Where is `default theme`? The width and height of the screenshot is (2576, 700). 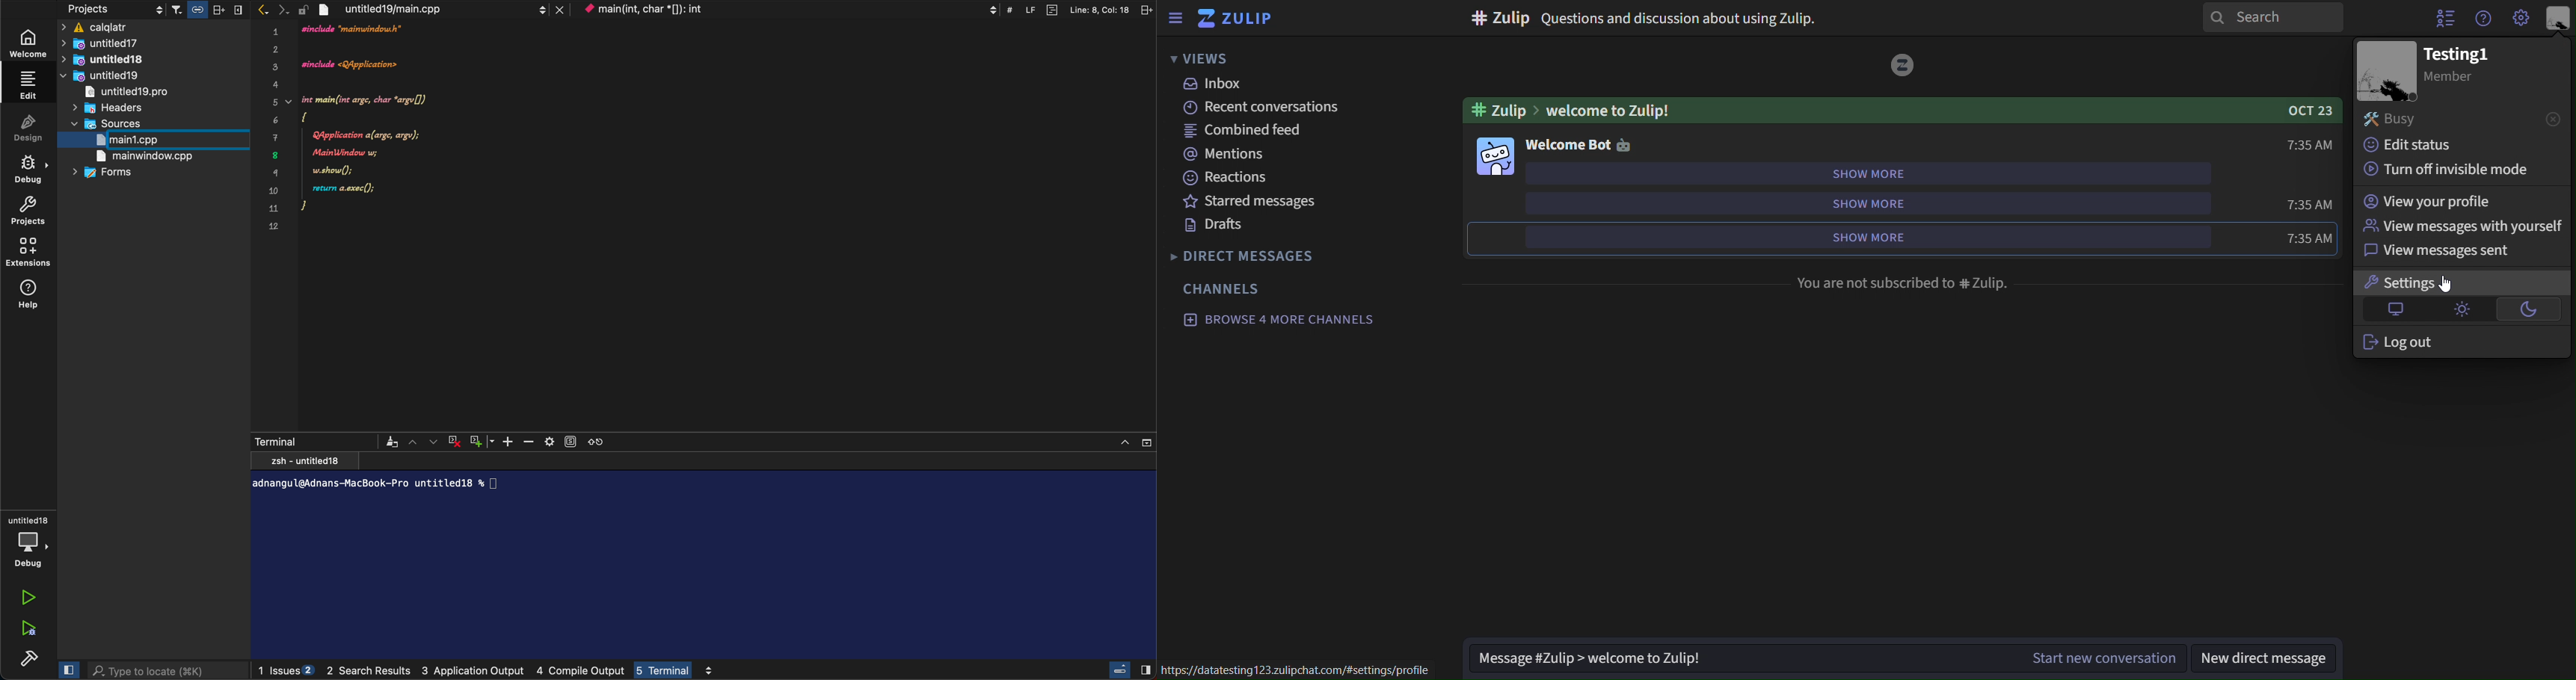
default theme is located at coordinates (2399, 310).